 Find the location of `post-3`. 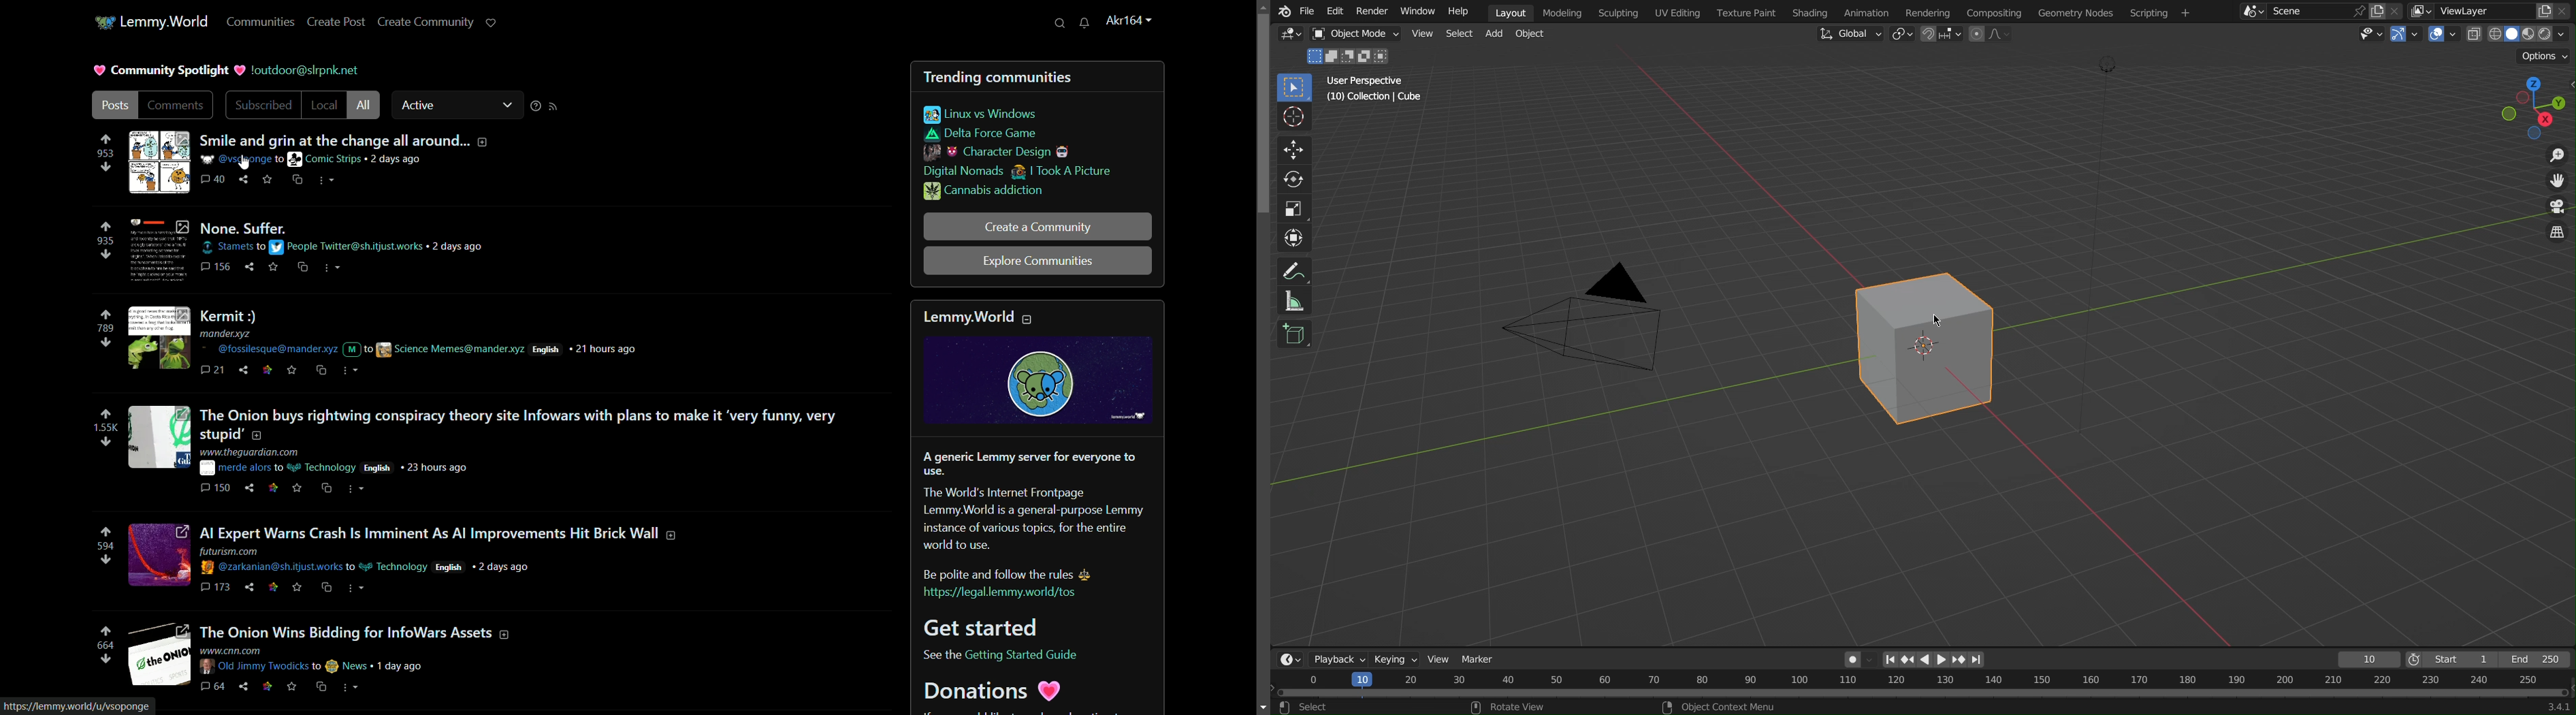

post-3 is located at coordinates (232, 317).